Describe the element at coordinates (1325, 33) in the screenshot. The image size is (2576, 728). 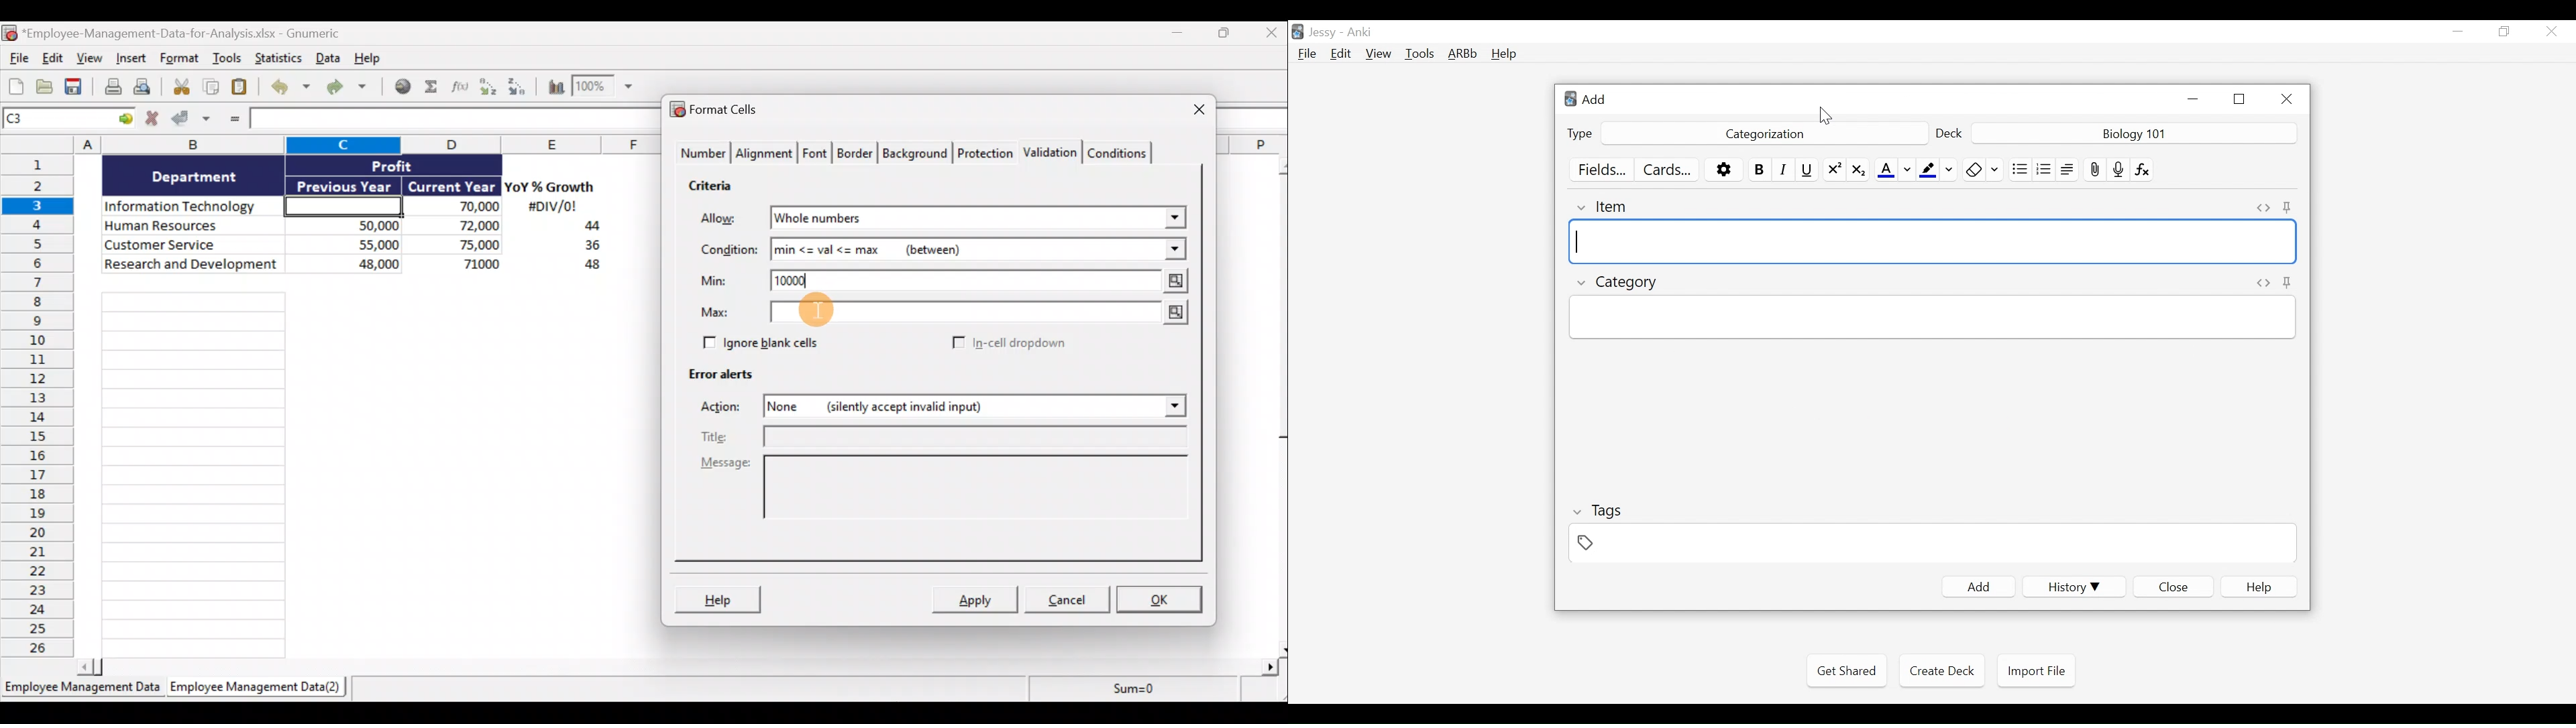
I see `User Nmae` at that location.